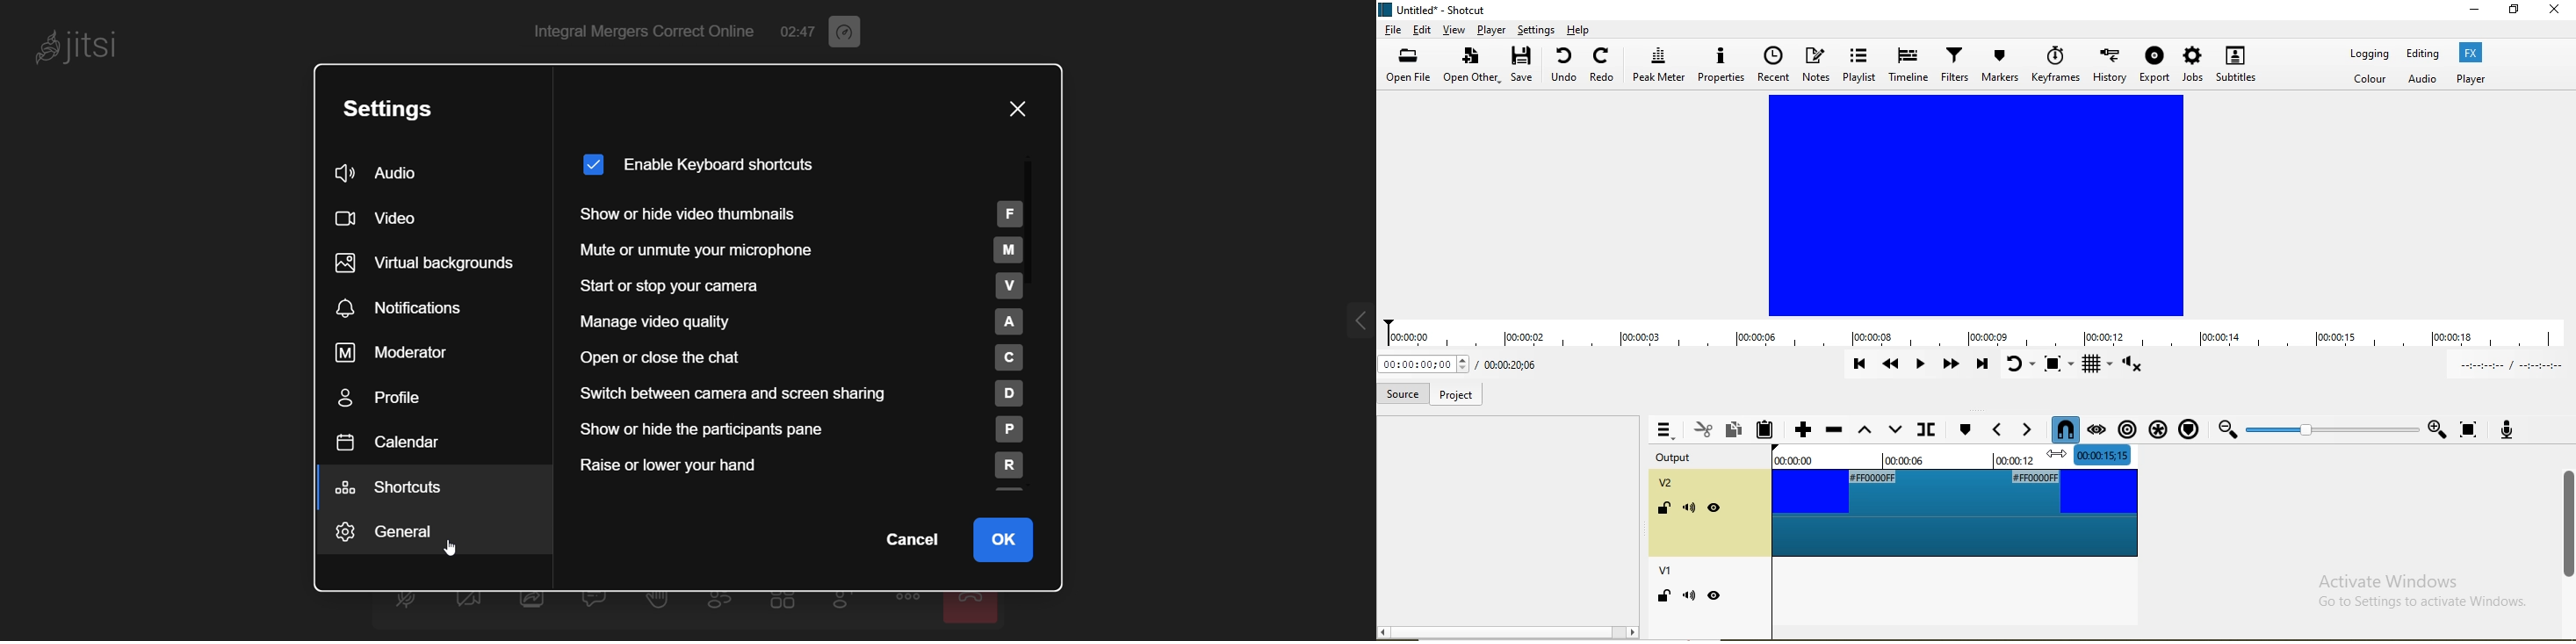  I want to click on Ripple all tracks, so click(2154, 425).